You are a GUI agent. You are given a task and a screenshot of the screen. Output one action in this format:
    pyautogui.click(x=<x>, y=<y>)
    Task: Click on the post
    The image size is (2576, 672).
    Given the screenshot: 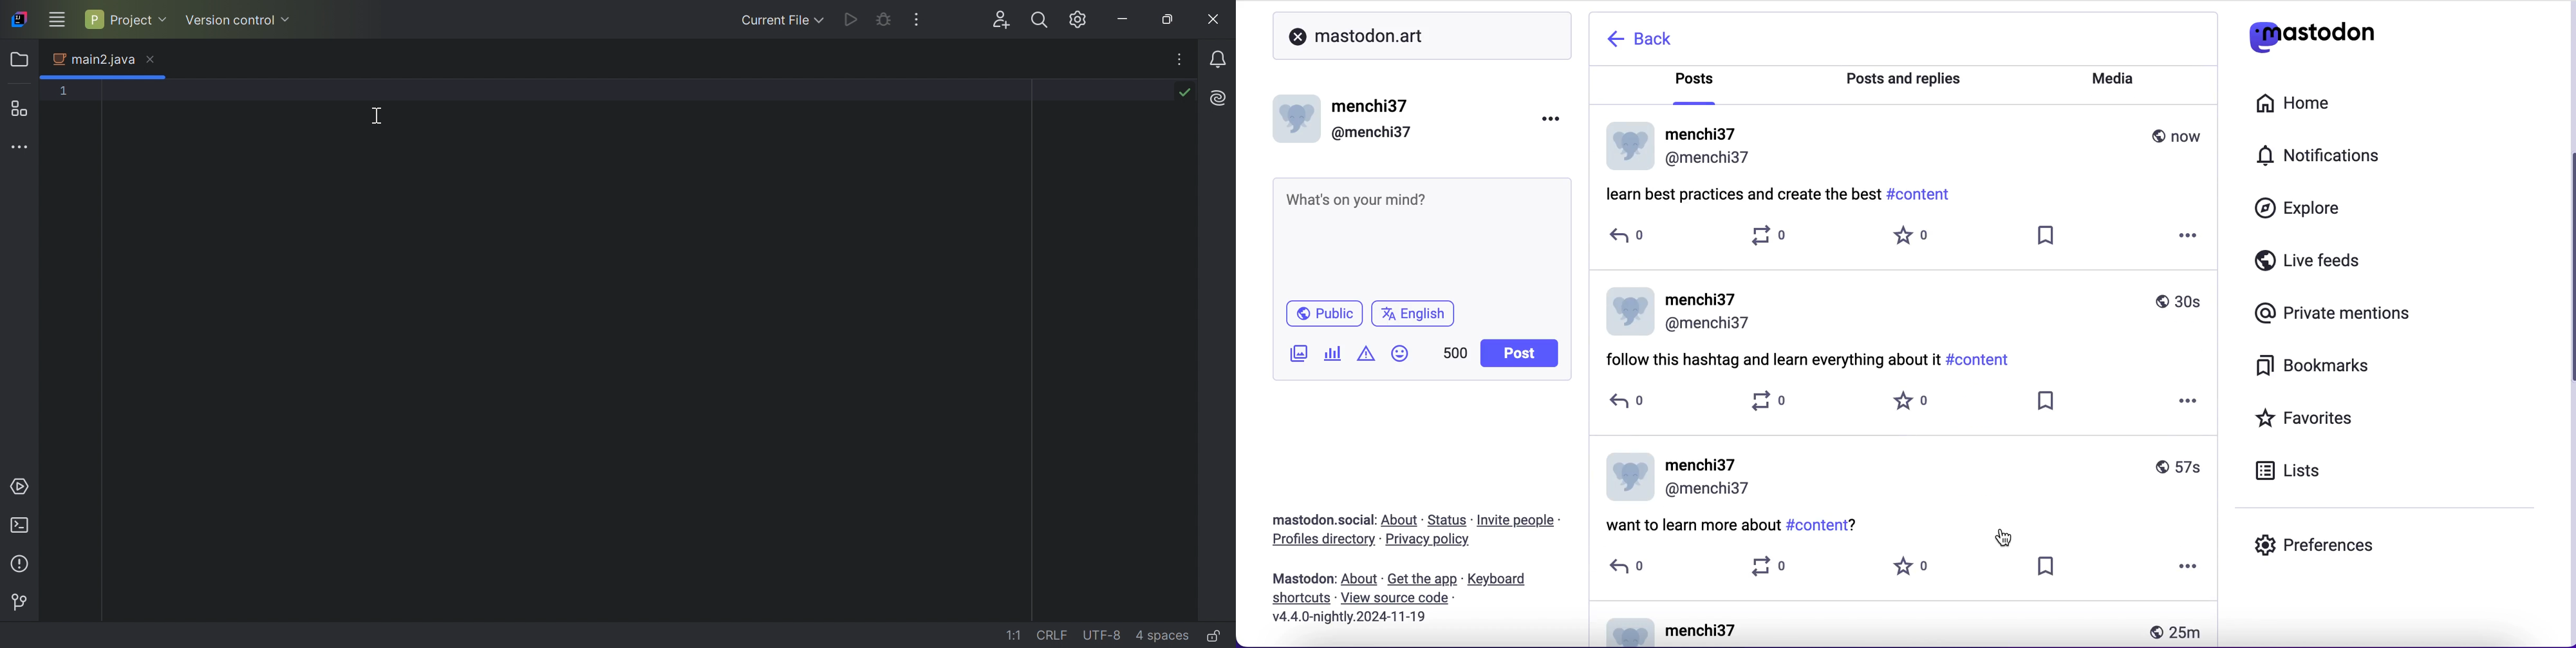 What is the action you would take?
    pyautogui.click(x=1518, y=353)
    